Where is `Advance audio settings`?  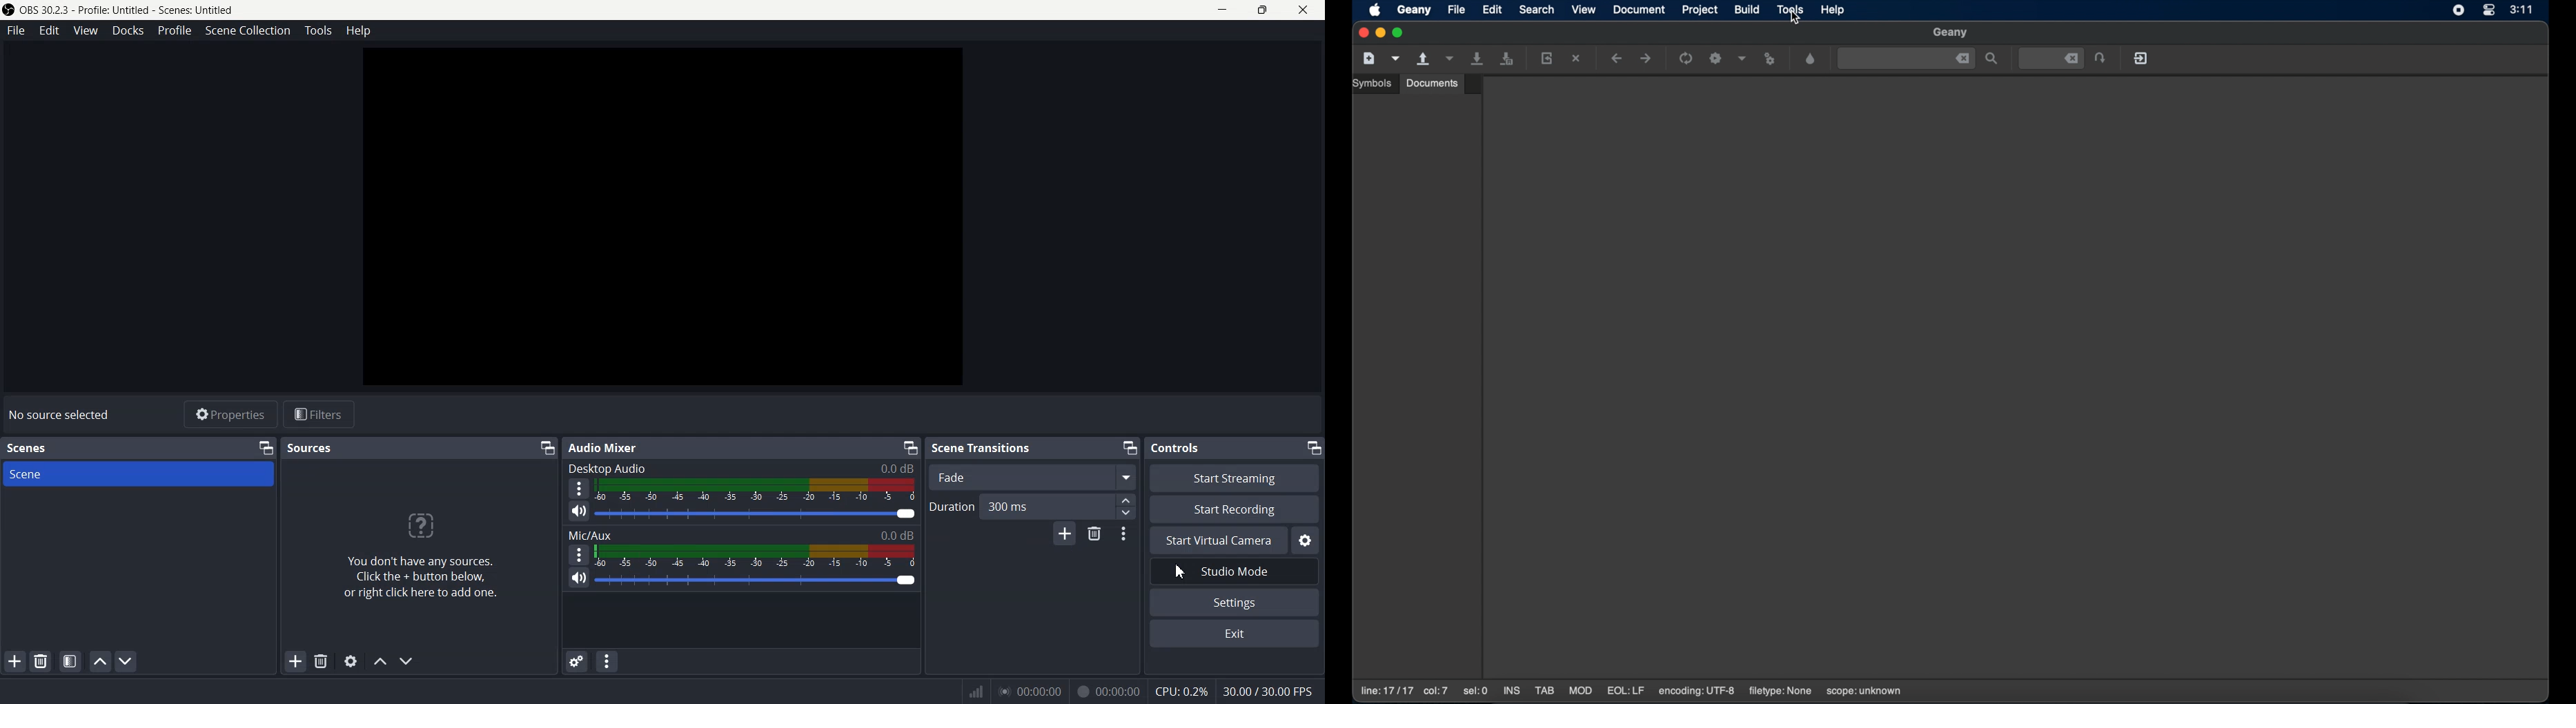
Advance audio settings is located at coordinates (576, 662).